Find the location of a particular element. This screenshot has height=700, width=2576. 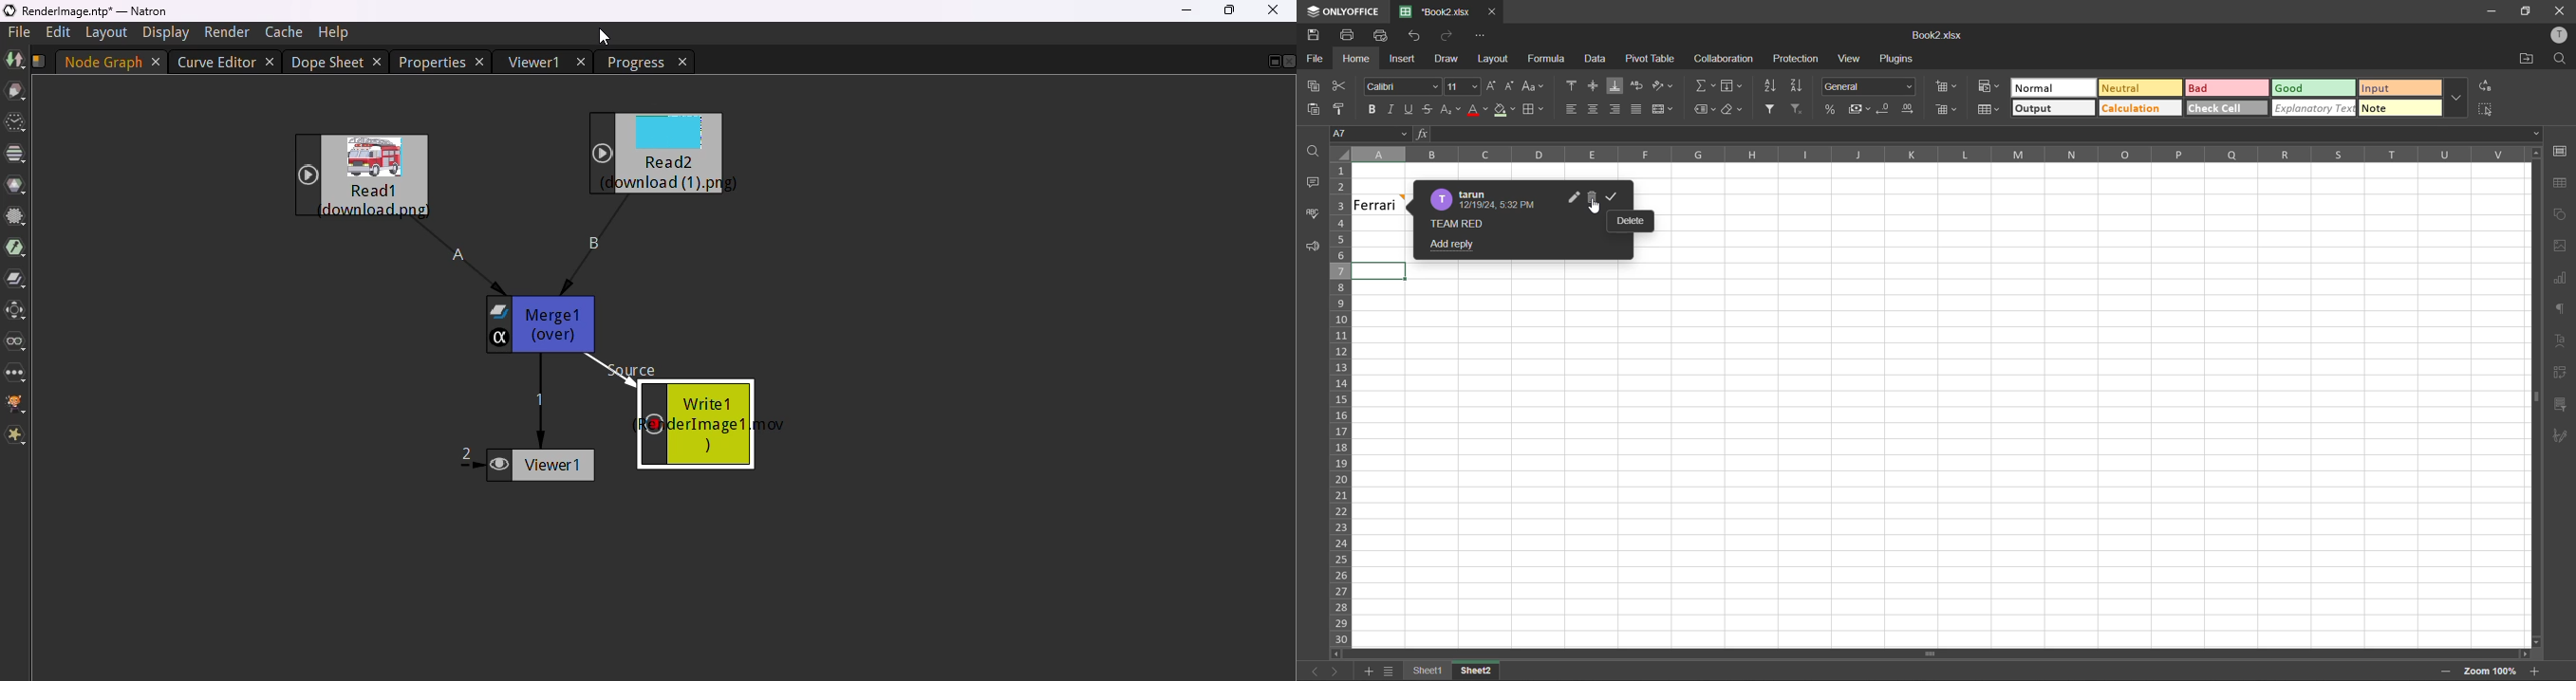

explanatory text is located at coordinates (2317, 108).